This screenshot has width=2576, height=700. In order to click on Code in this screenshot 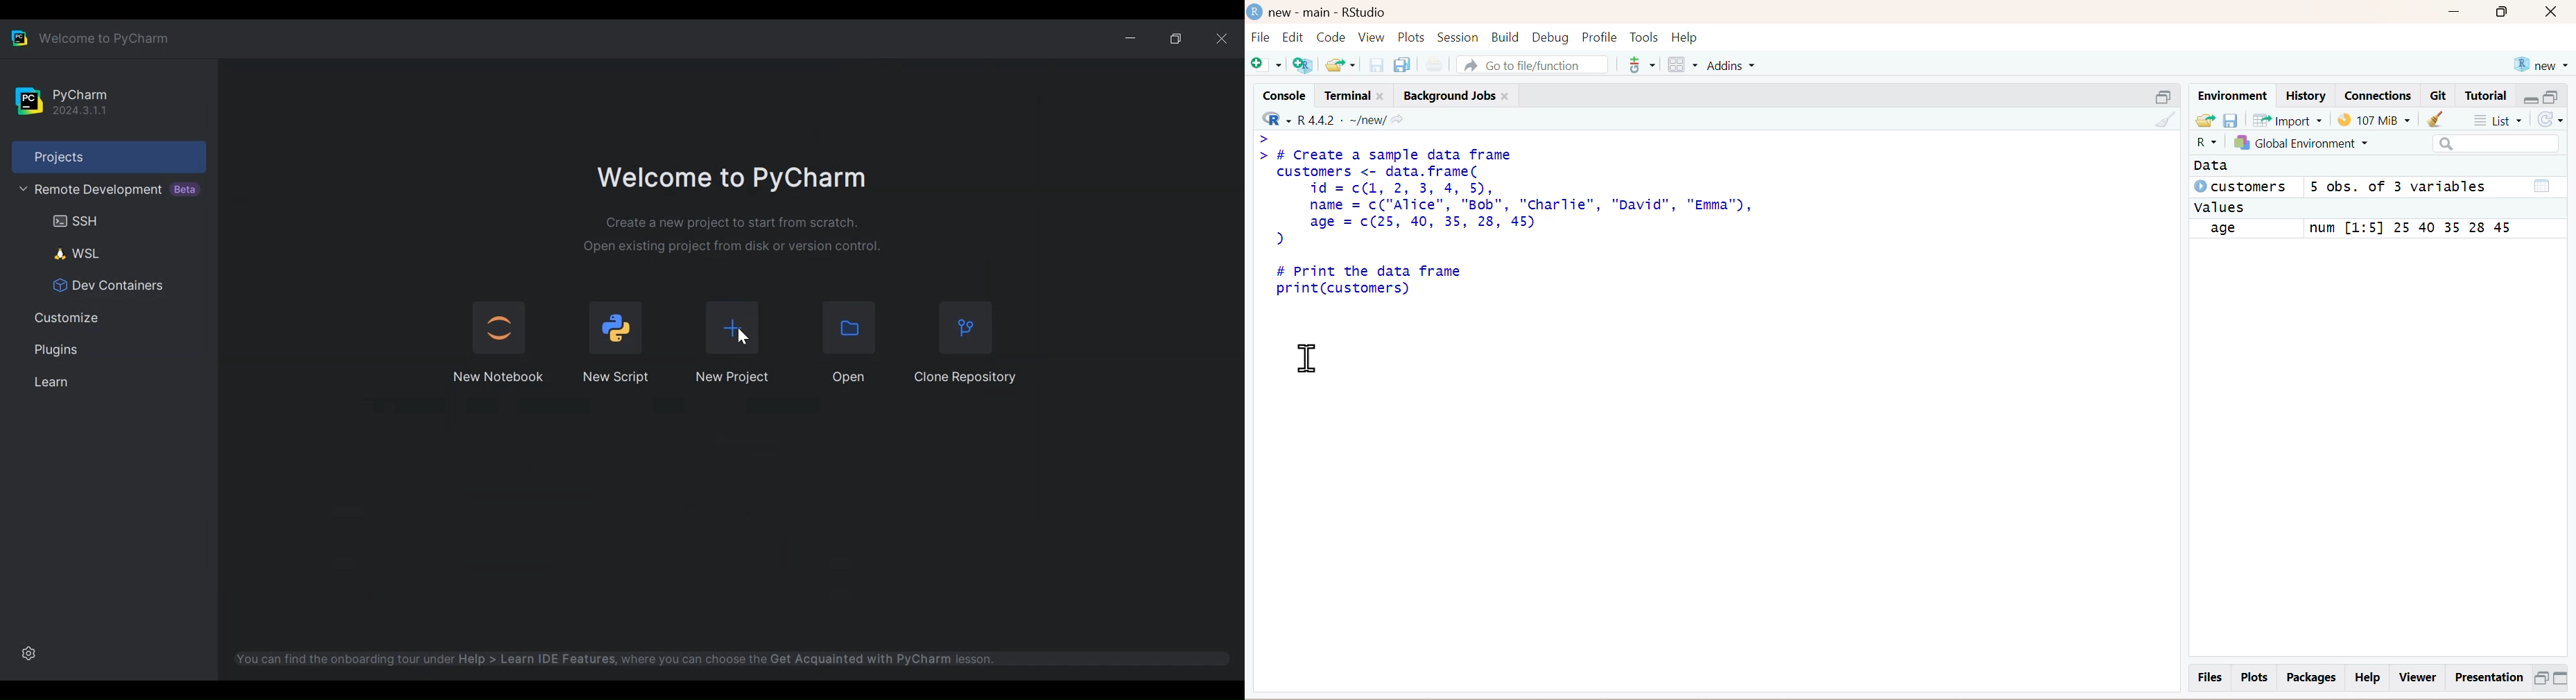, I will do `click(1333, 37)`.